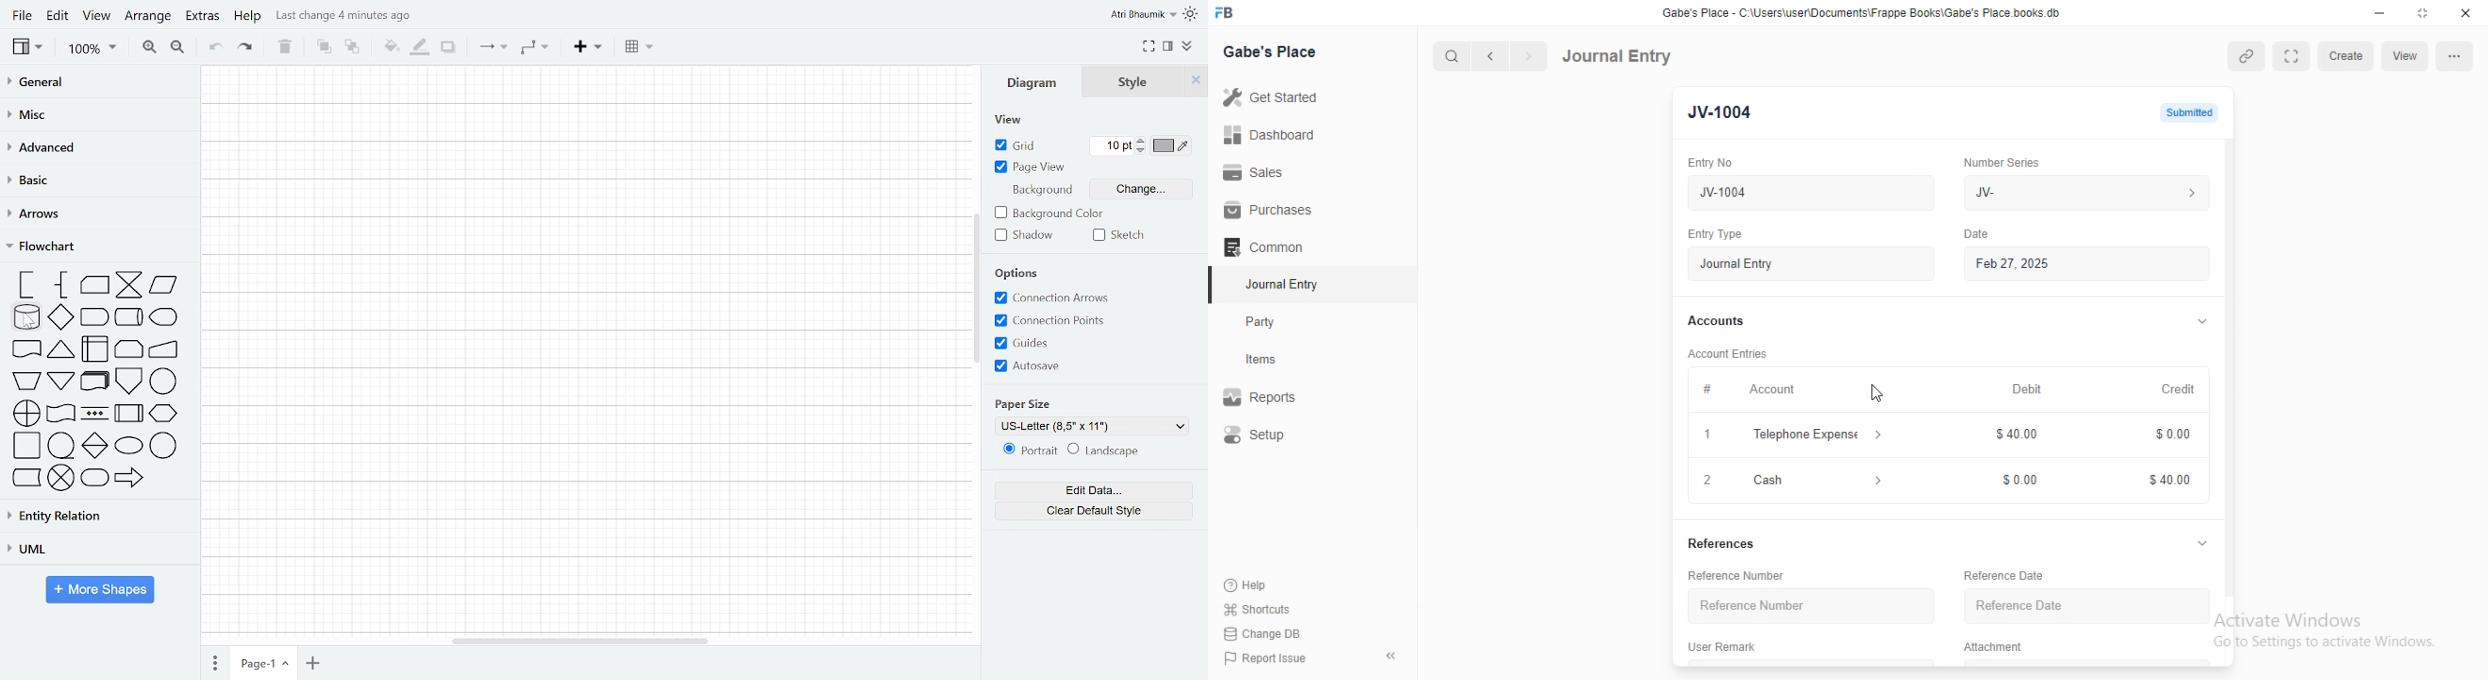 This screenshot has width=2492, height=700. What do you see at coordinates (1030, 365) in the screenshot?
I see `Autosave` at bounding box center [1030, 365].